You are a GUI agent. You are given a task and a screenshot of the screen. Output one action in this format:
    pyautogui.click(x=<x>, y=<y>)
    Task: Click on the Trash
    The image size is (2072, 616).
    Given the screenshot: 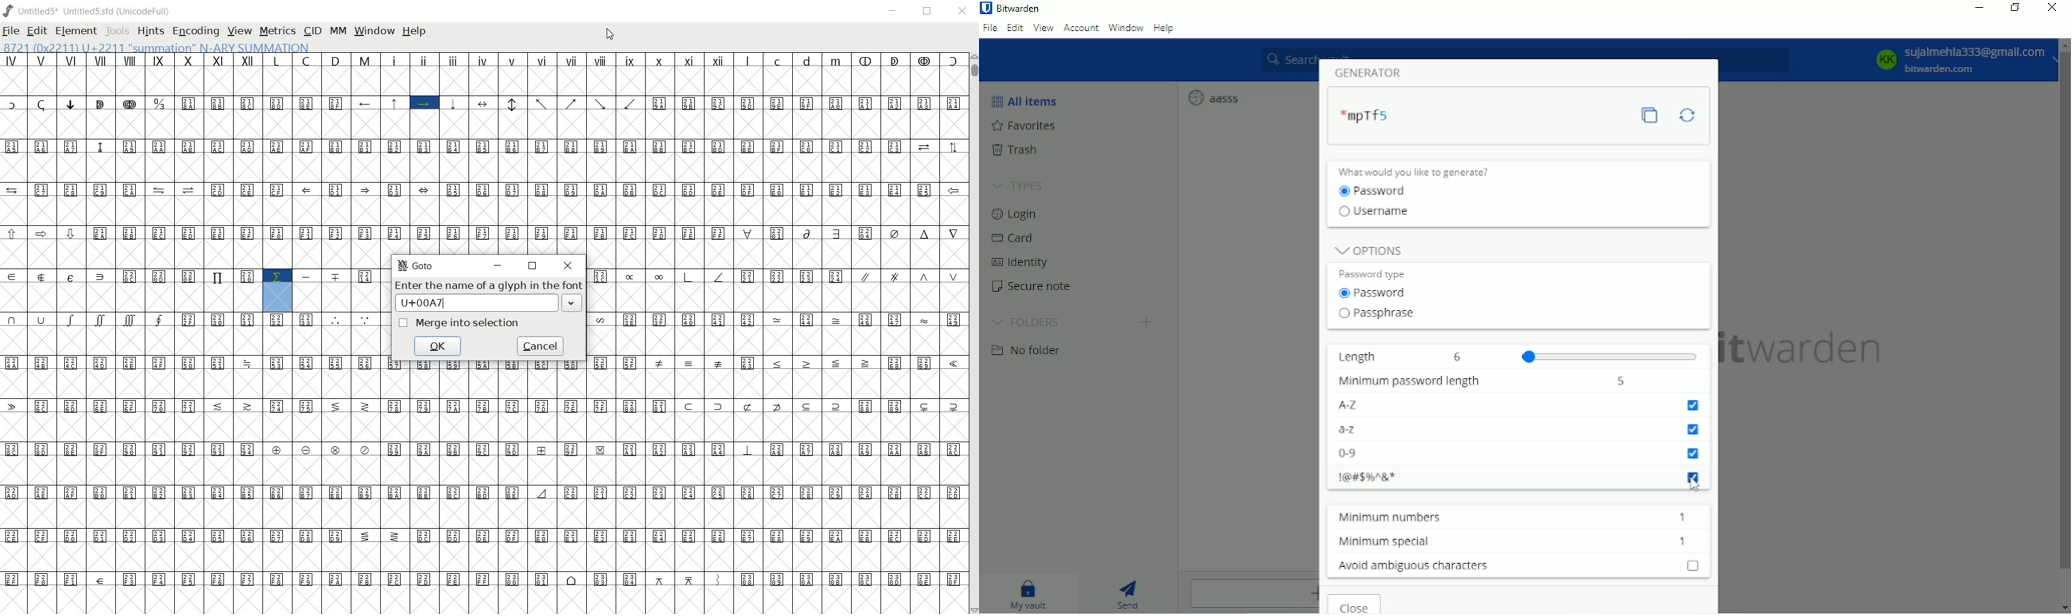 What is the action you would take?
    pyautogui.click(x=1023, y=151)
    